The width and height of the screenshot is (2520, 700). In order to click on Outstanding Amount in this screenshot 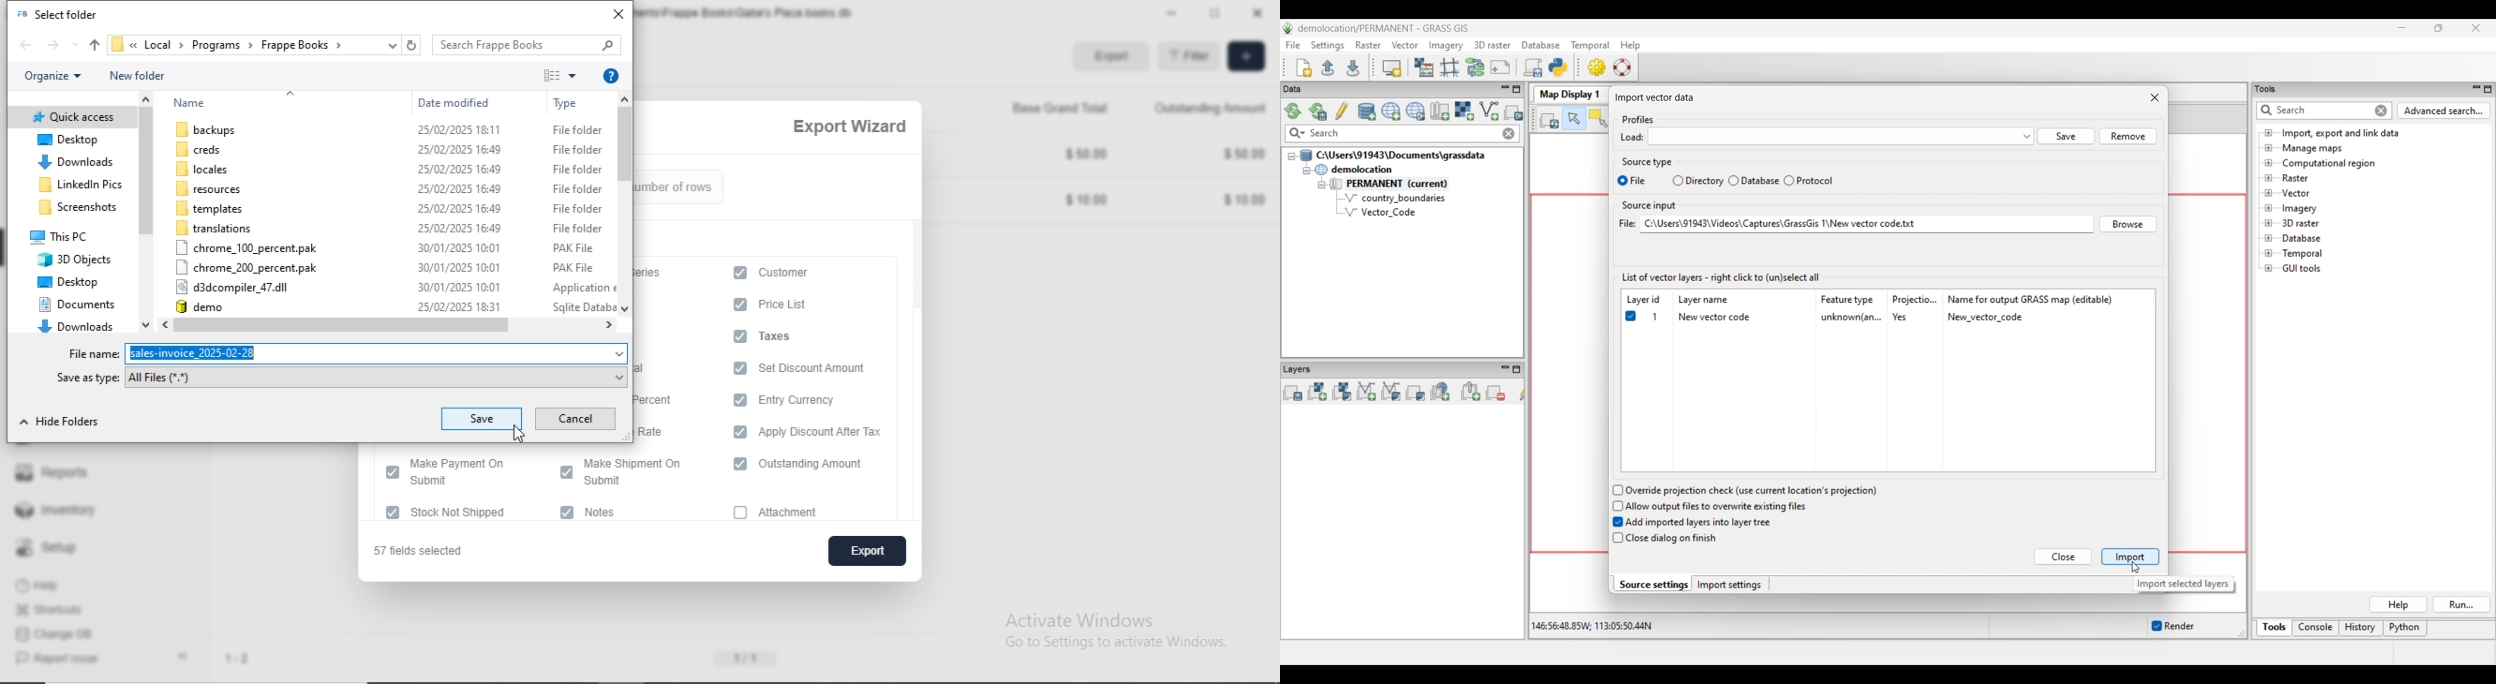, I will do `click(823, 465)`.